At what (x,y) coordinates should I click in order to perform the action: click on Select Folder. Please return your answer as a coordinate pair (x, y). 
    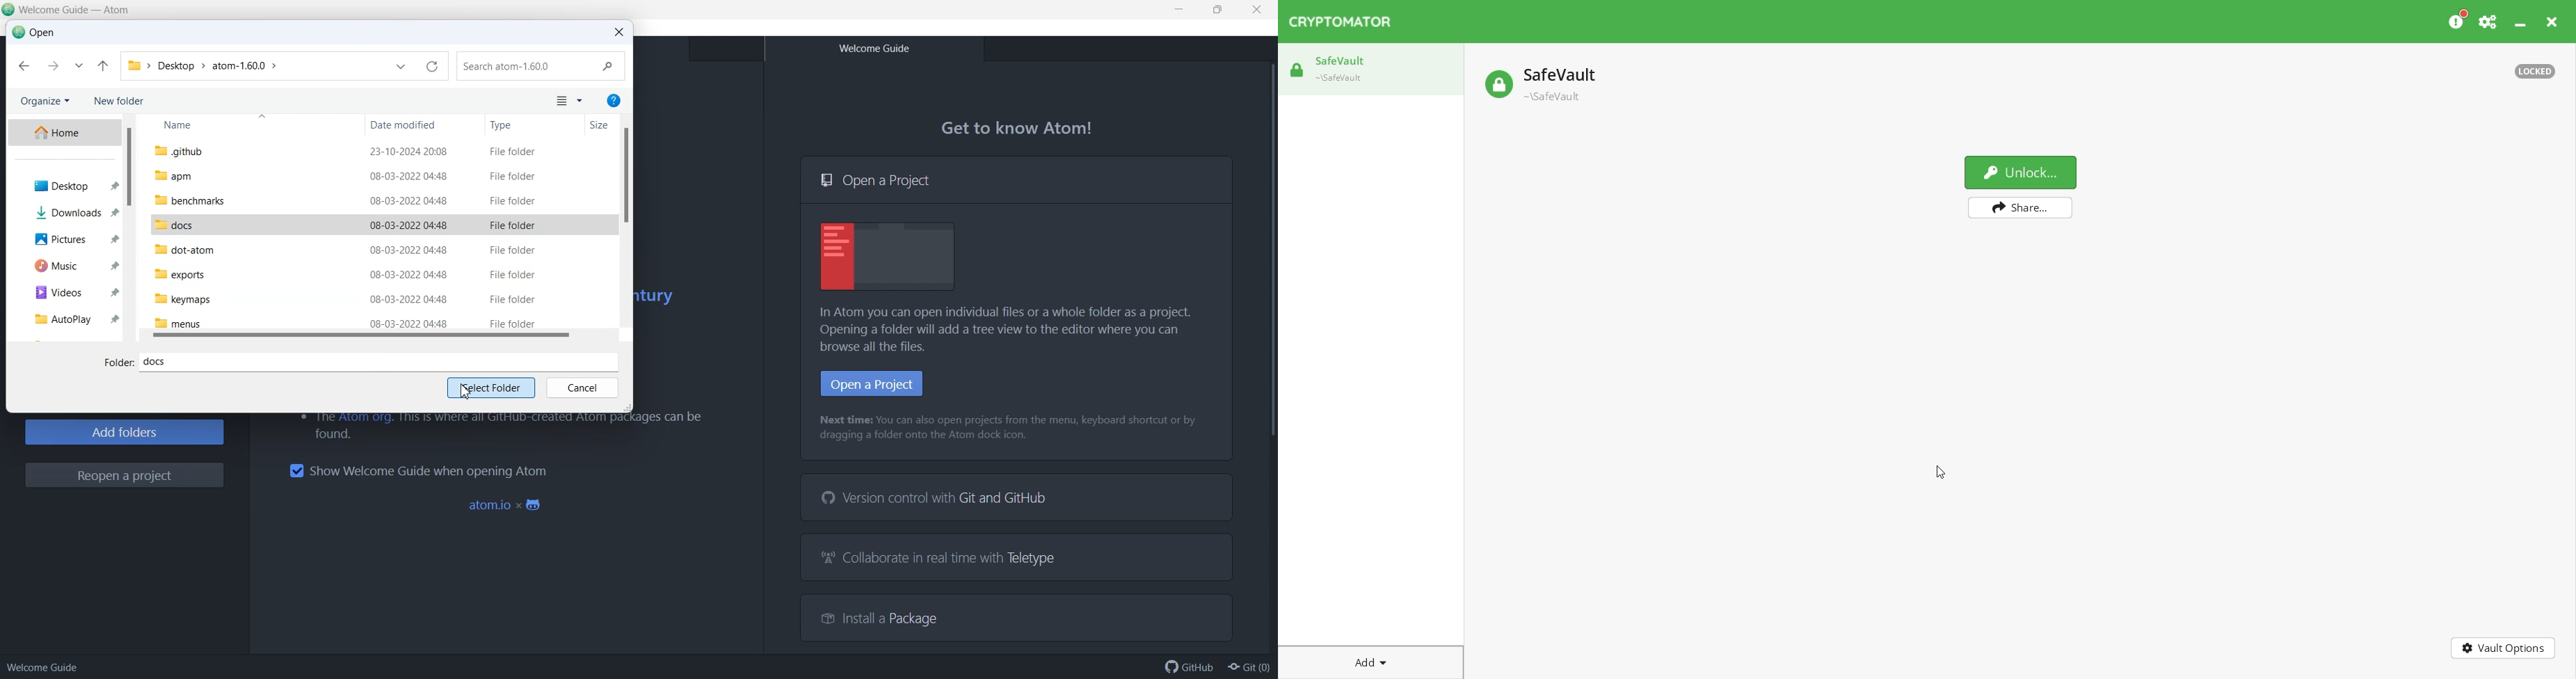
    Looking at the image, I should click on (491, 389).